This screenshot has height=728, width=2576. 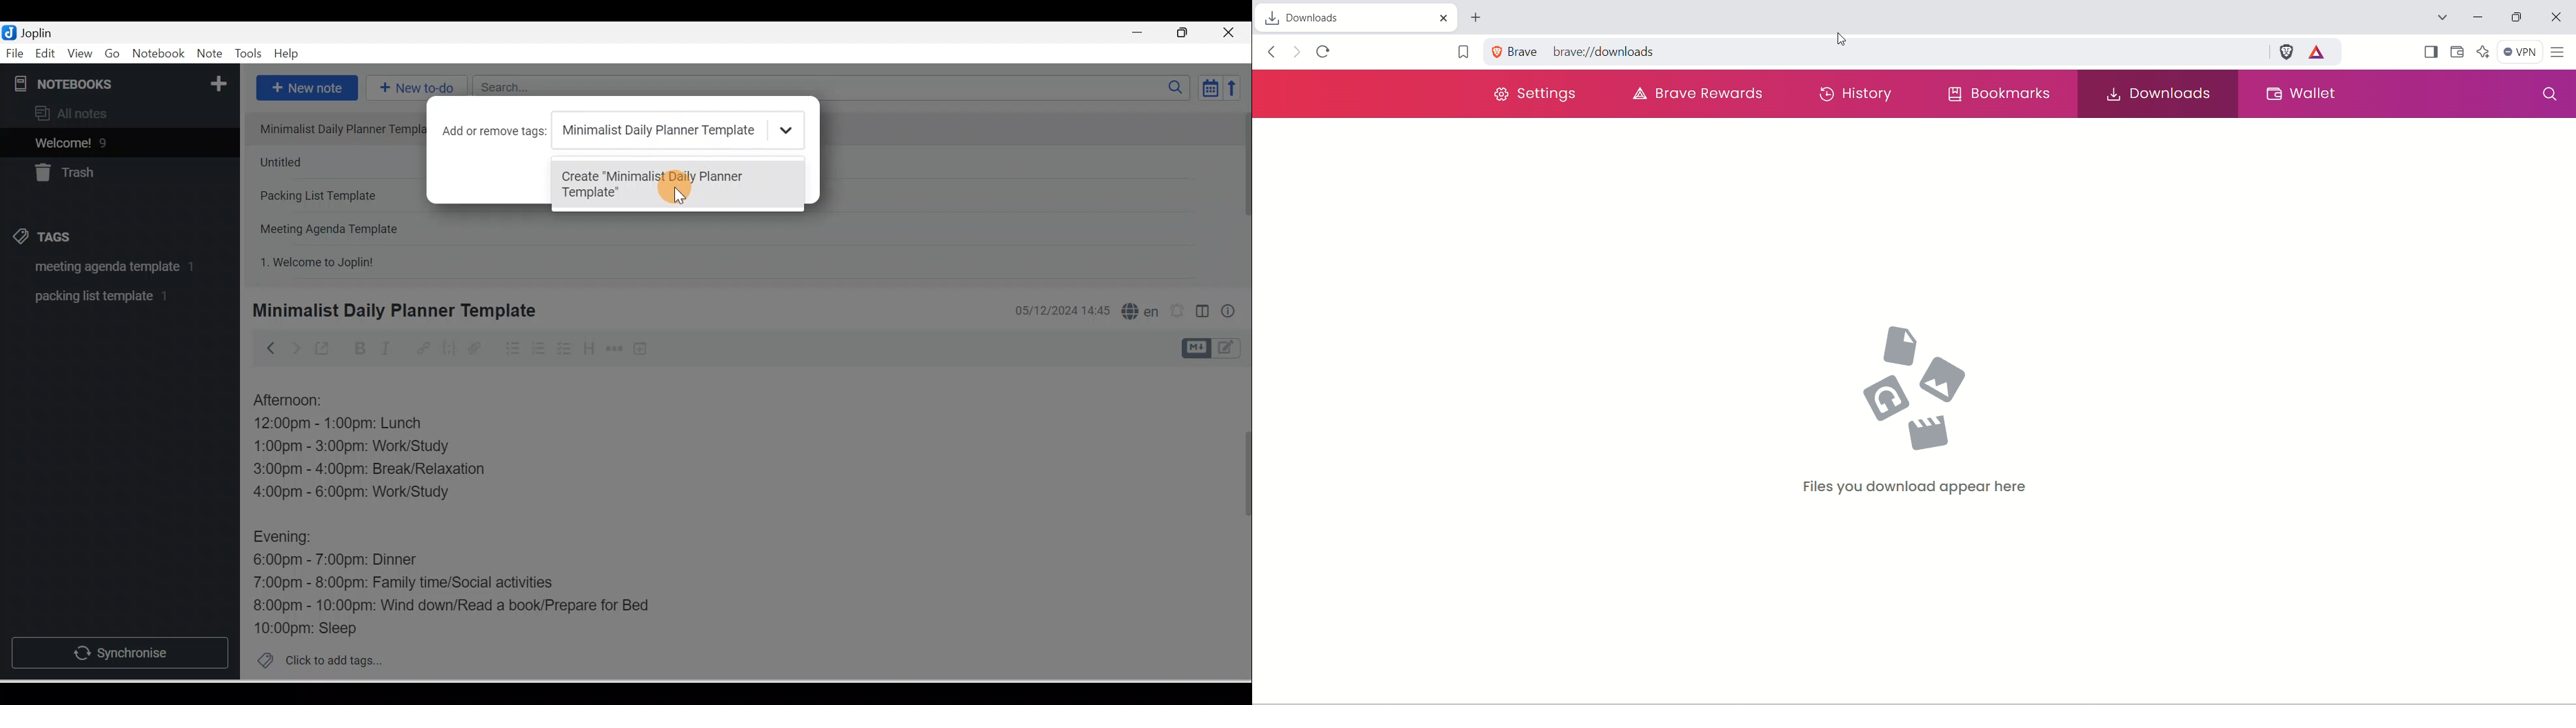 What do you see at coordinates (1210, 87) in the screenshot?
I see `Toggle sort order` at bounding box center [1210, 87].